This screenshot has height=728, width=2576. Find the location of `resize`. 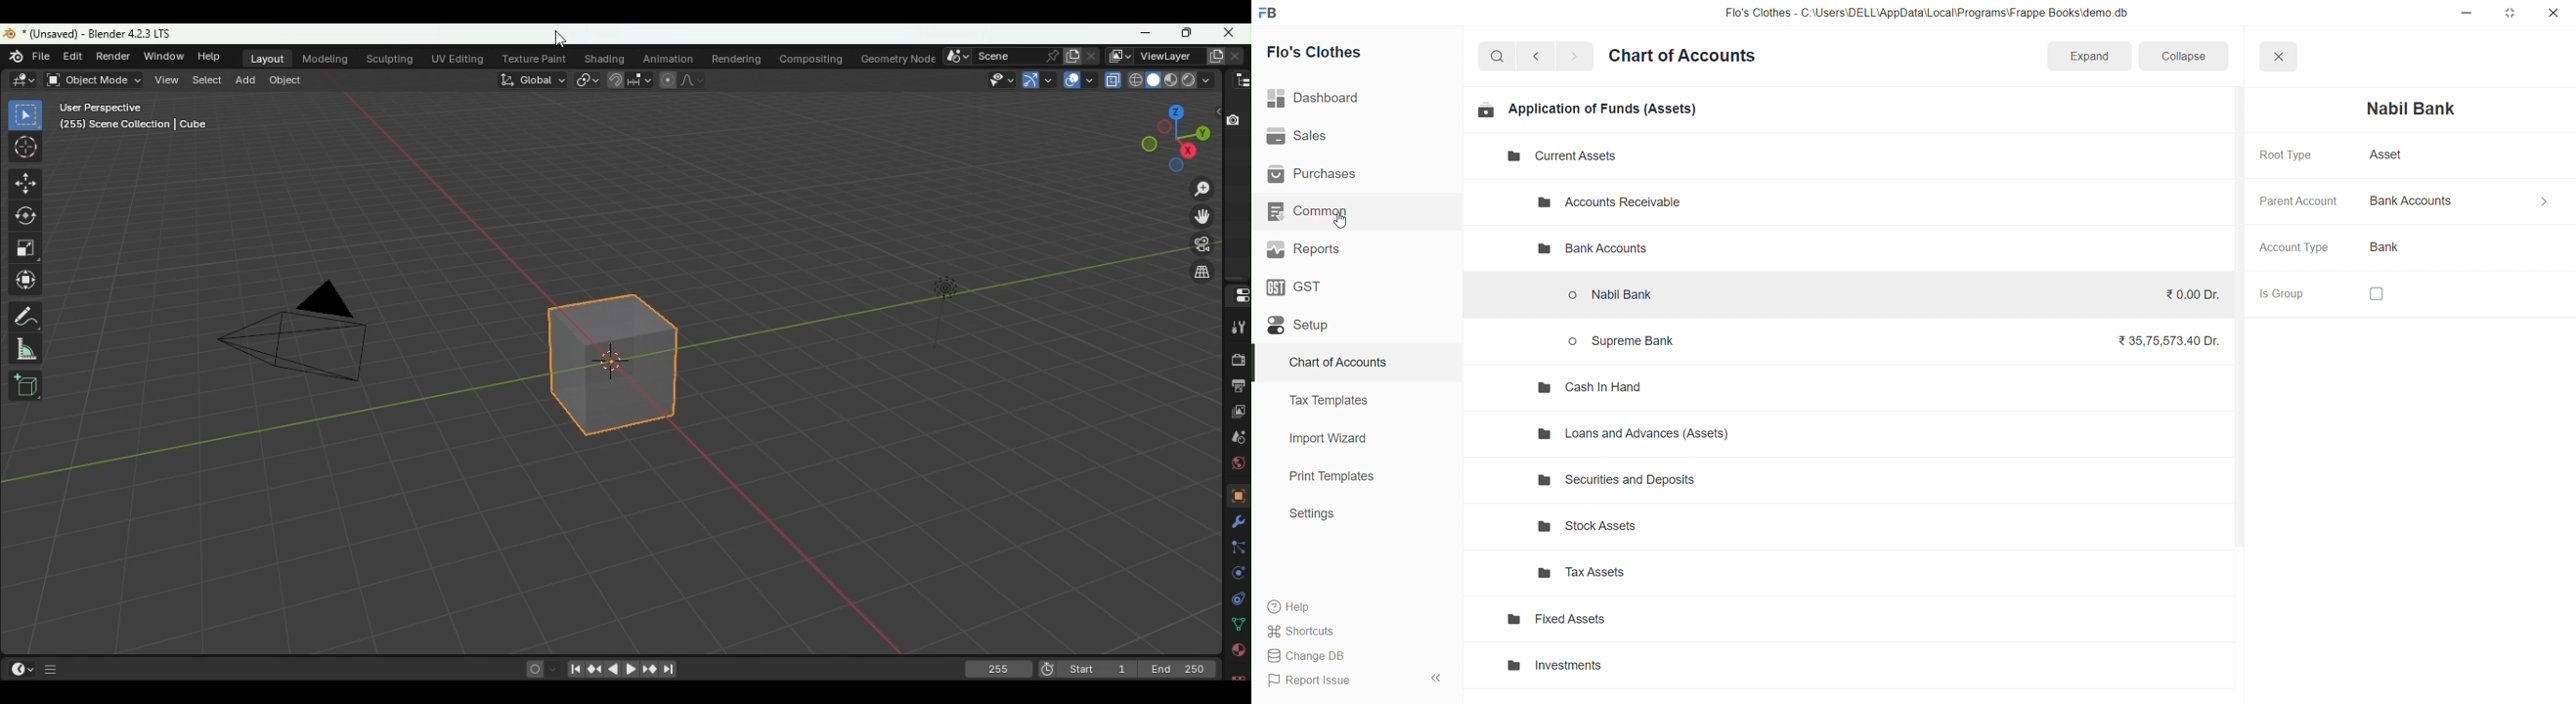

resize is located at coordinates (2509, 12).